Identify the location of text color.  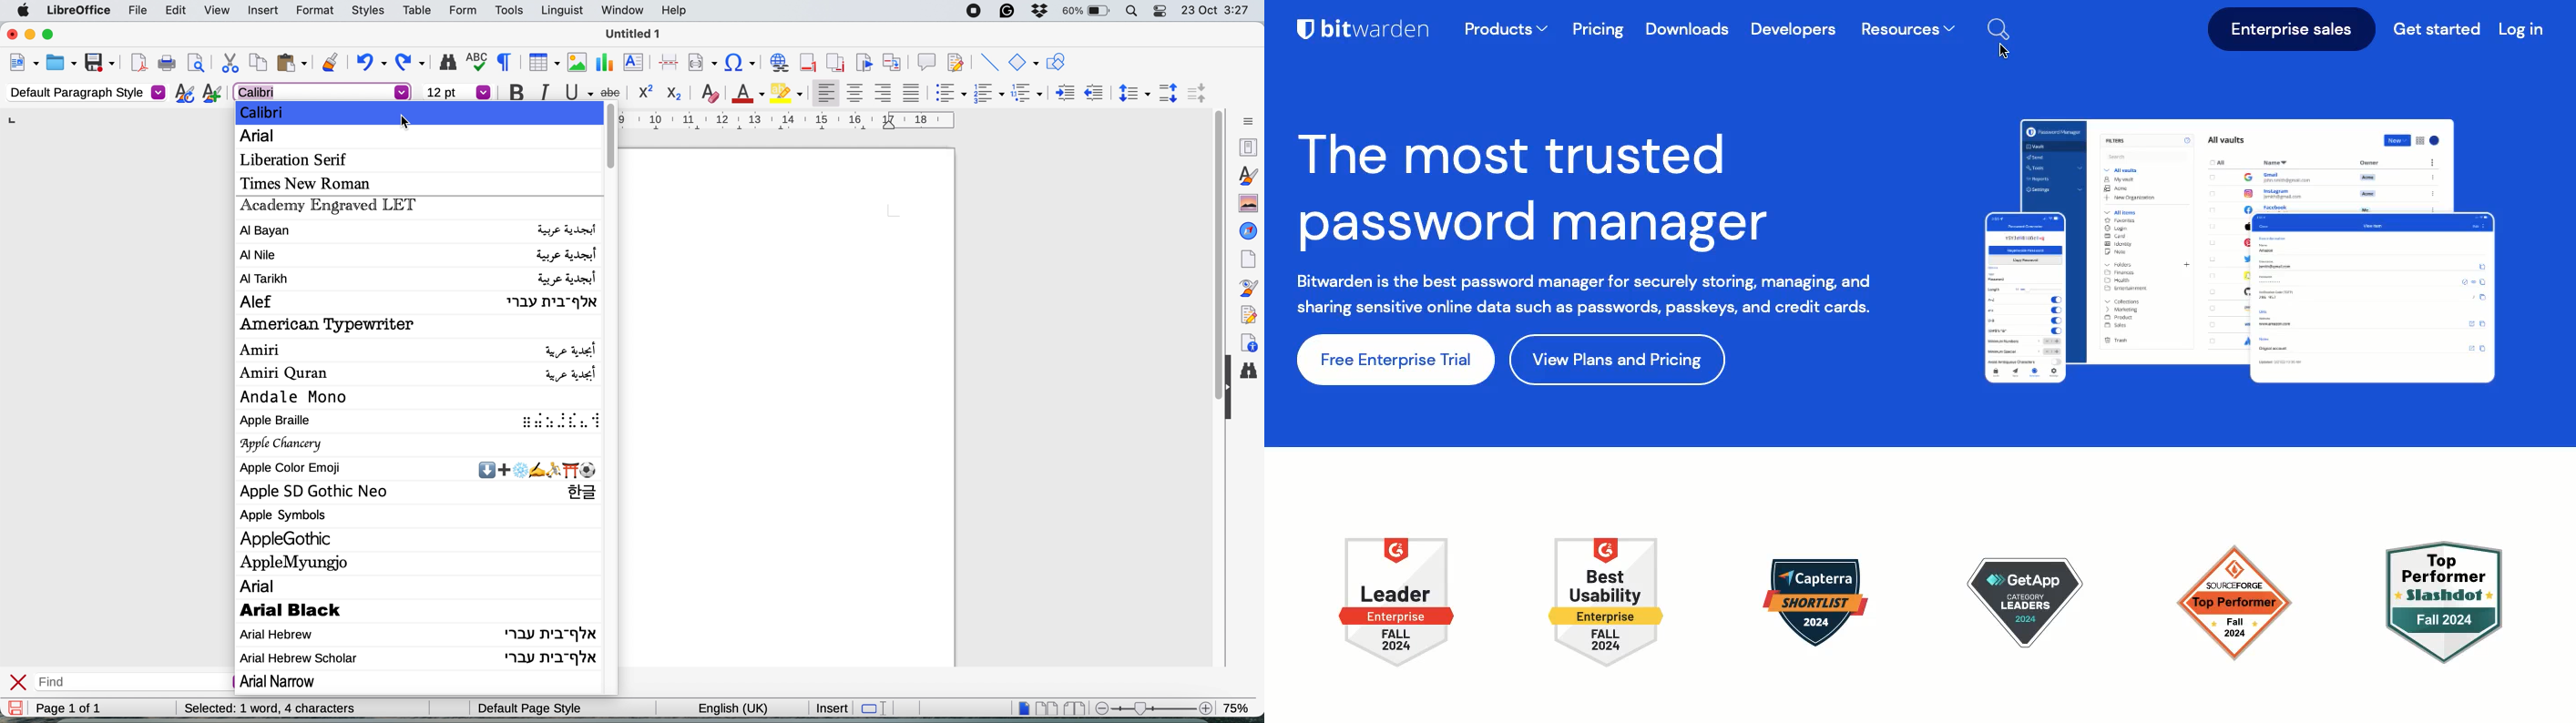
(748, 92).